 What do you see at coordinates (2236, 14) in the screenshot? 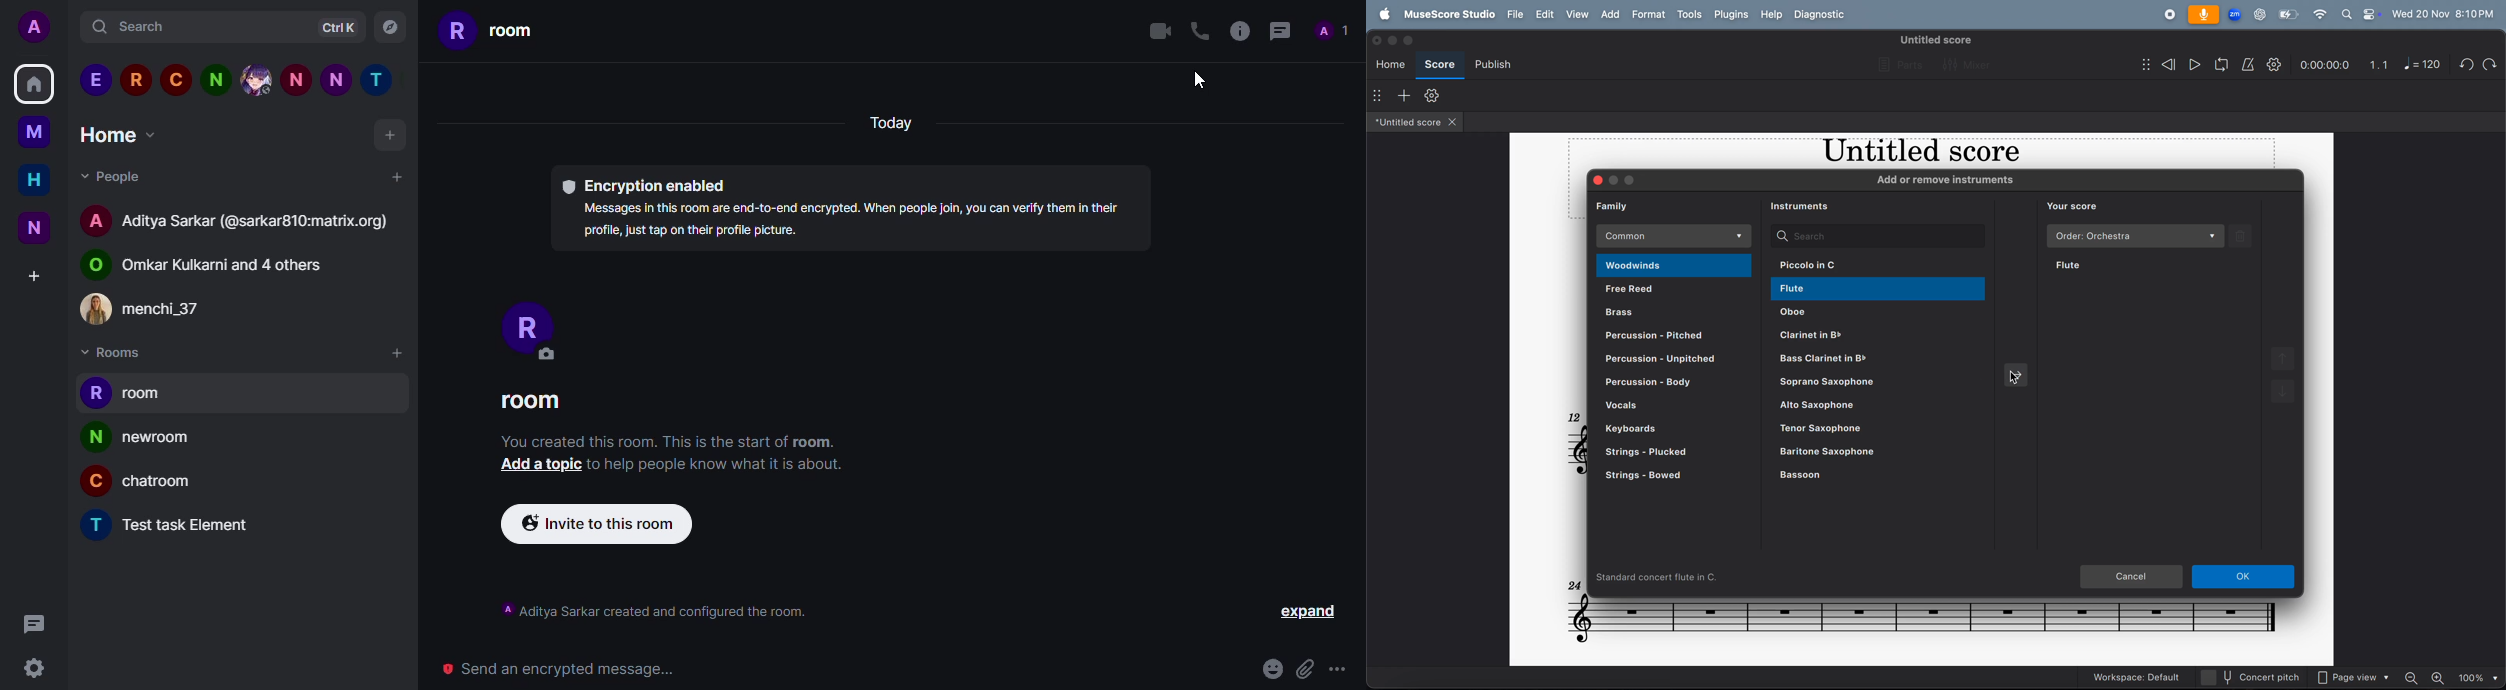
I see `zoom` at bounding box center [2236, 14].